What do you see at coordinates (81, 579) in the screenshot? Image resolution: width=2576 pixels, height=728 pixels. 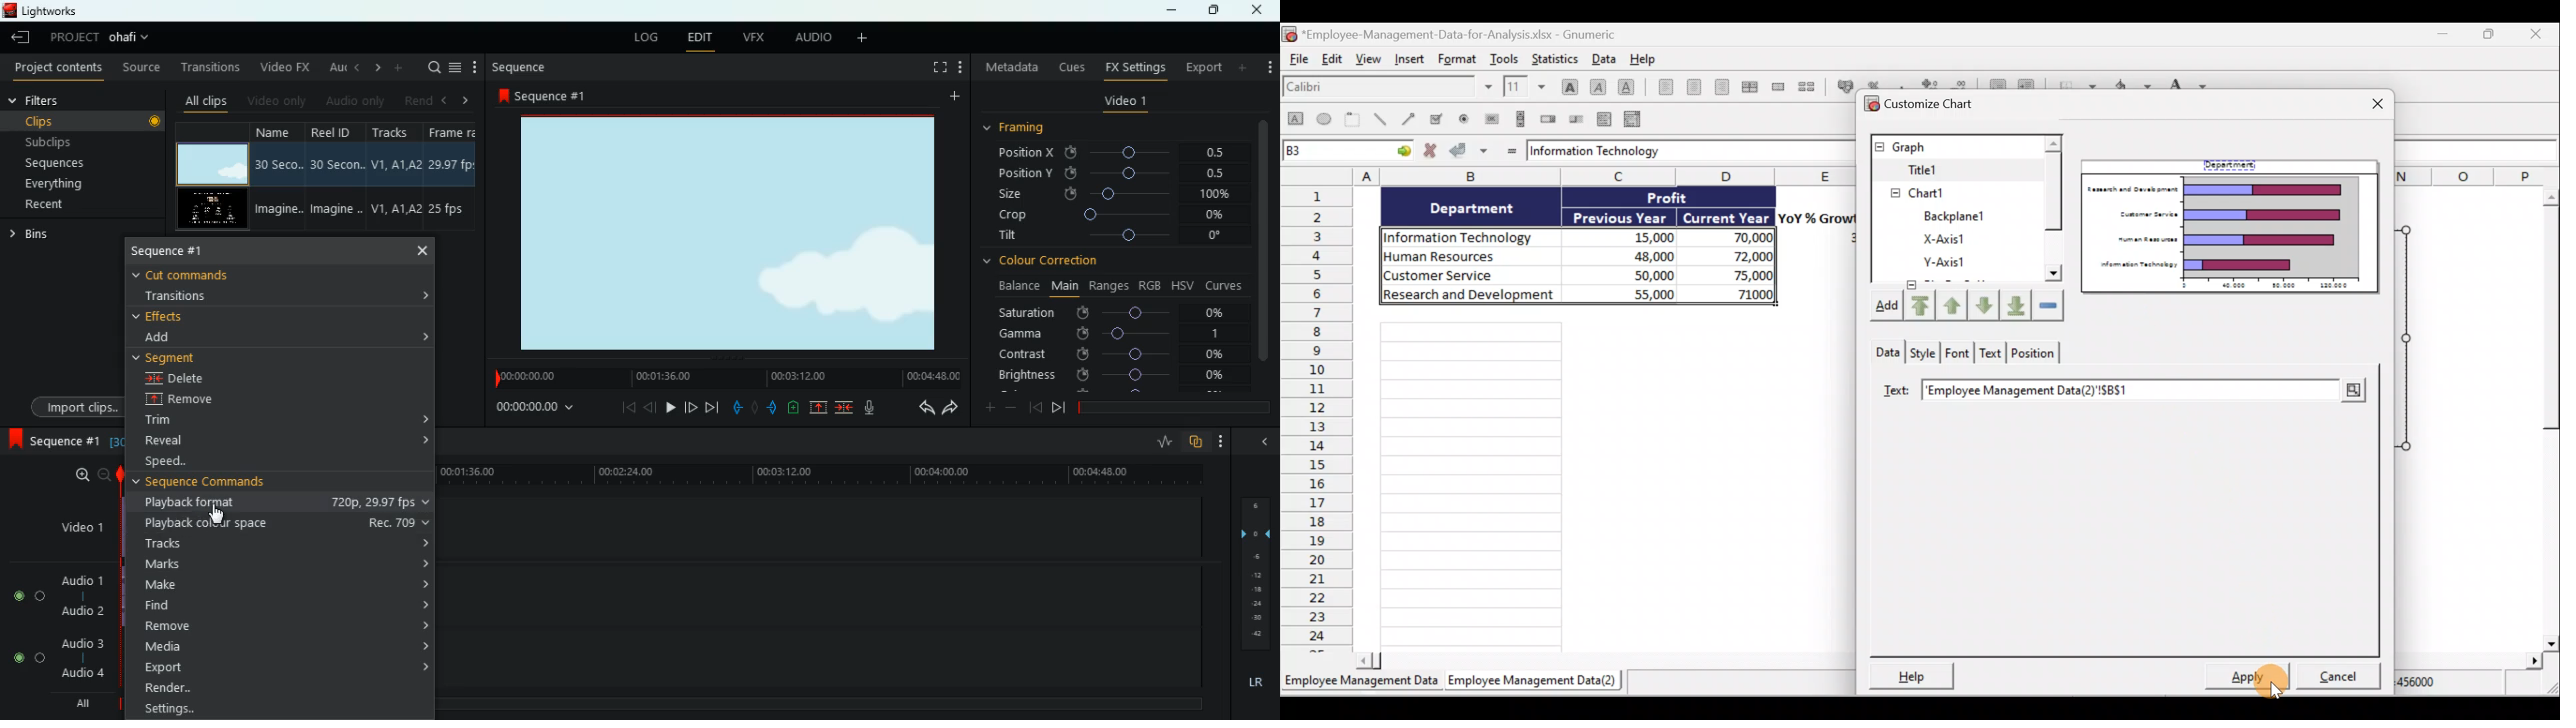 I see `audio 1` at bounding box center [81, 579].